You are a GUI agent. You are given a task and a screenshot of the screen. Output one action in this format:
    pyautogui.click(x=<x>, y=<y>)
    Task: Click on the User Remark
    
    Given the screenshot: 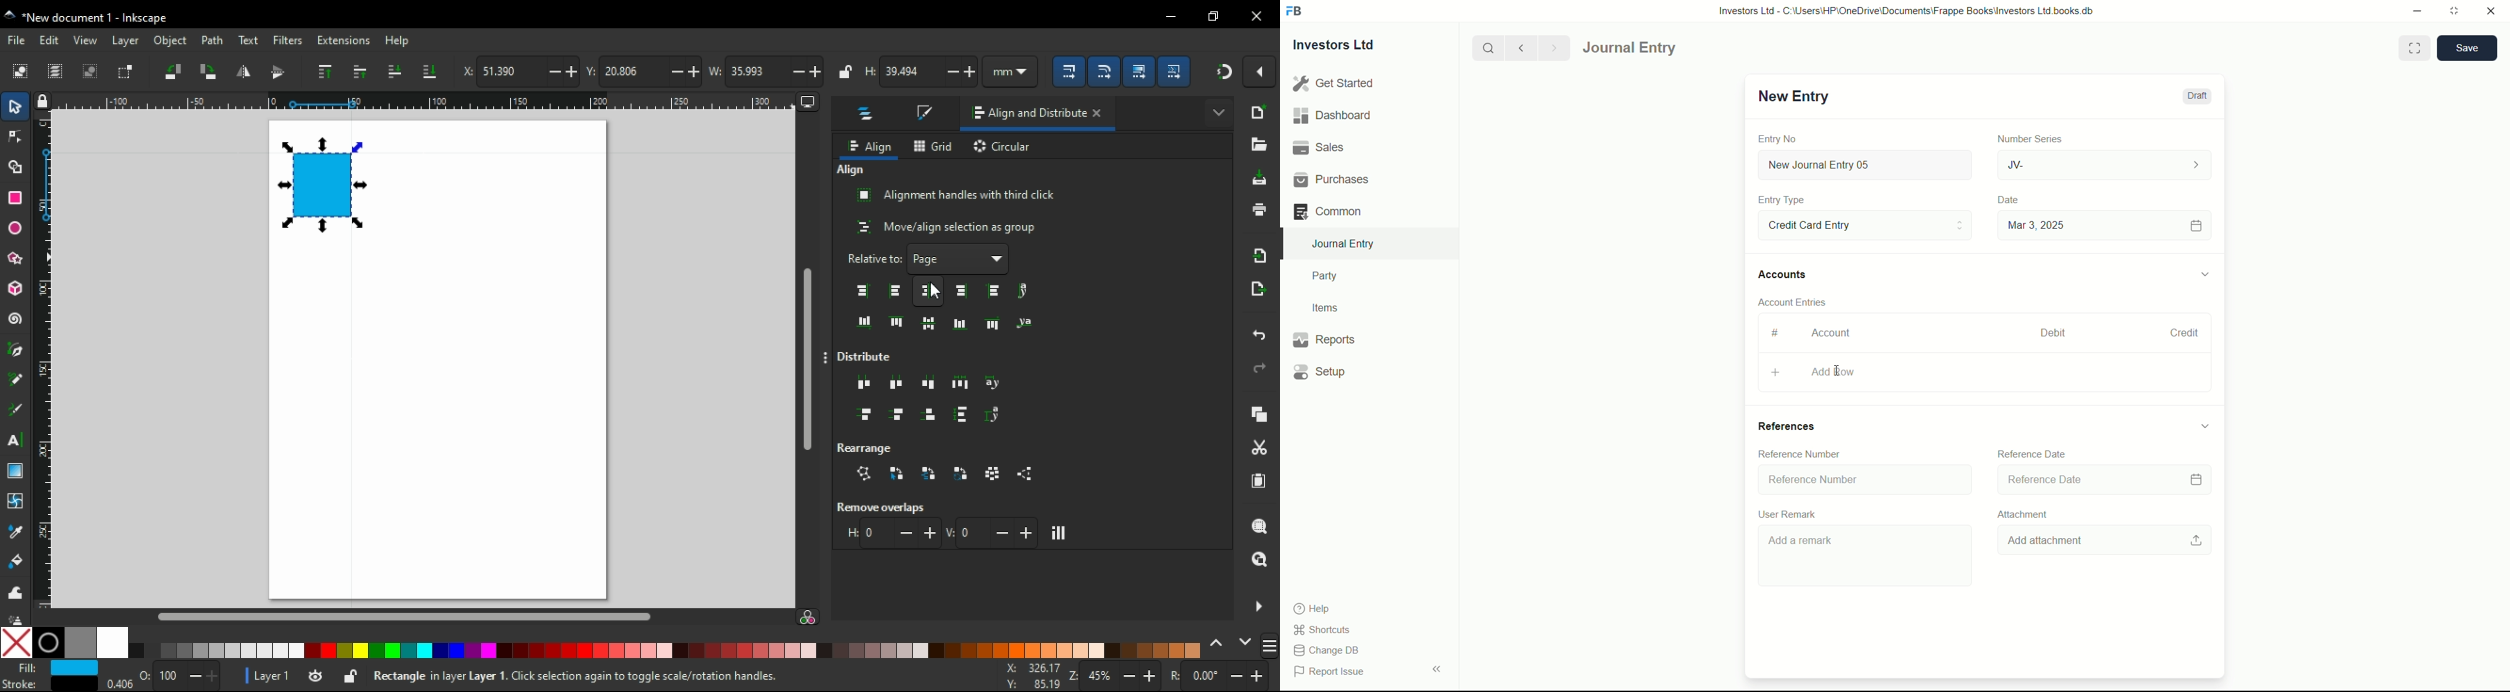 What is the action you would take?
    pyautogui.click(x=1786, y=514)
    